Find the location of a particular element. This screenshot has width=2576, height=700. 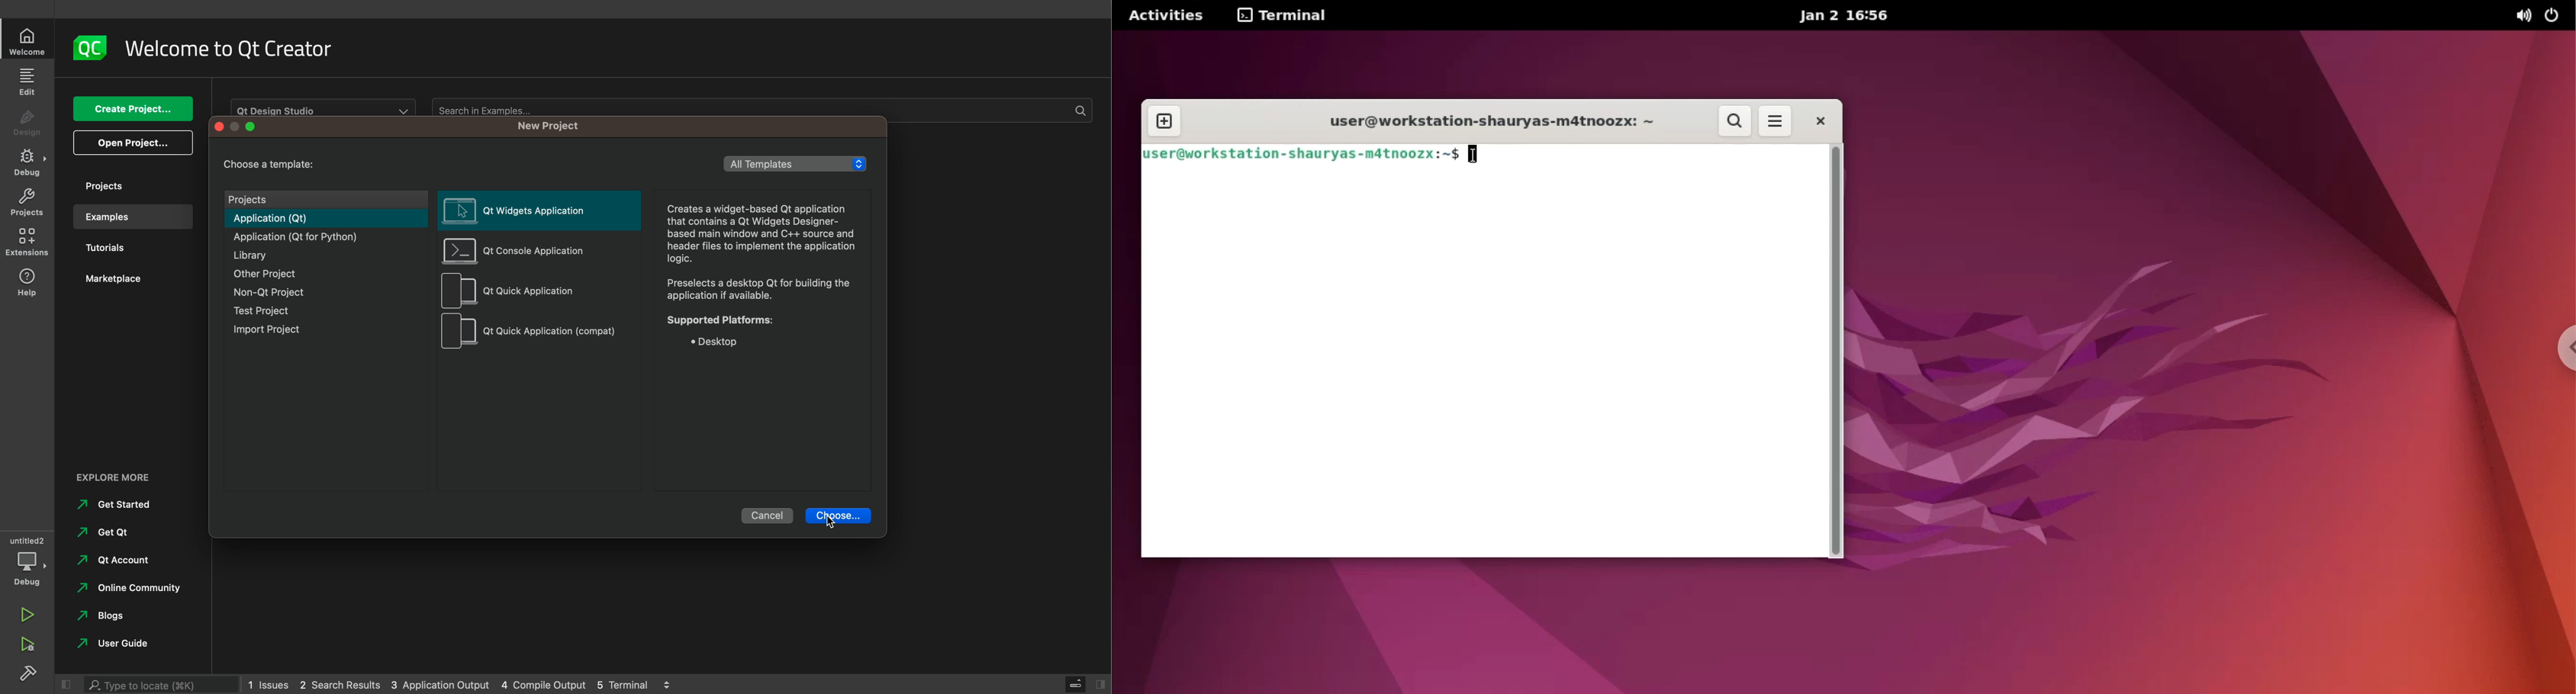

Get started is located at coordinates (115, 505).